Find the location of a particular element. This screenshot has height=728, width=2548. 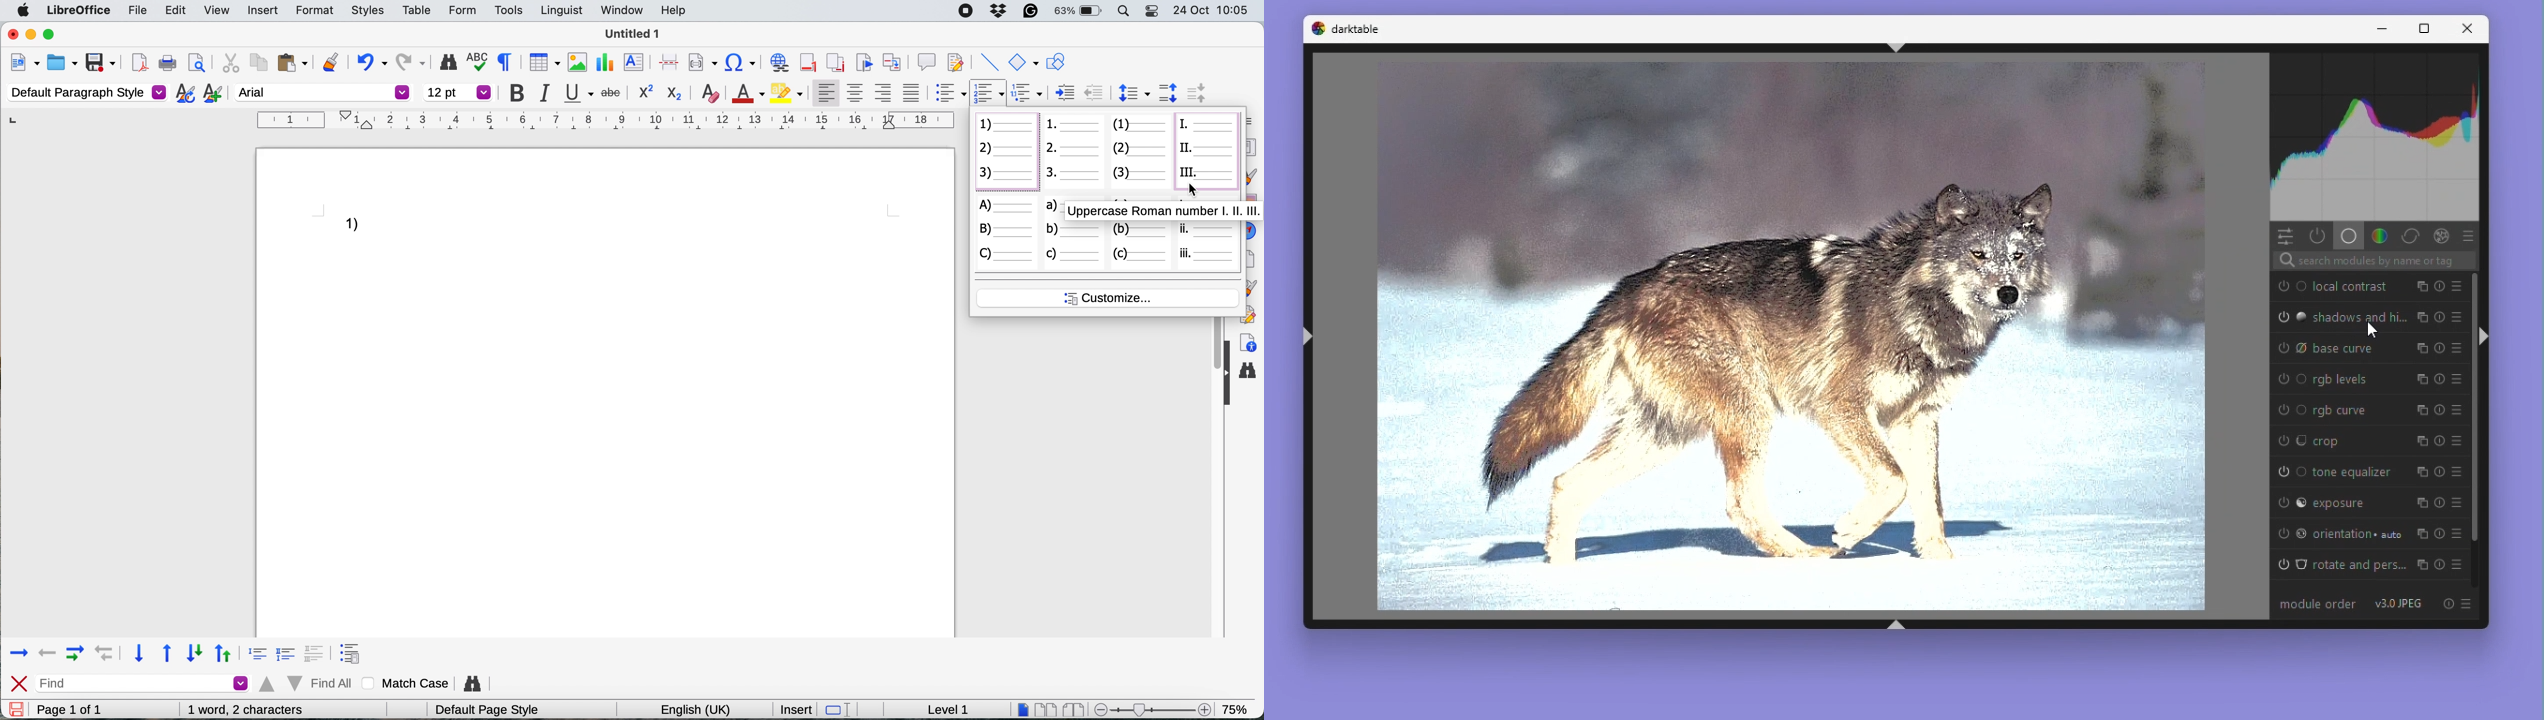

system logo is located at coordinates (24, 10).